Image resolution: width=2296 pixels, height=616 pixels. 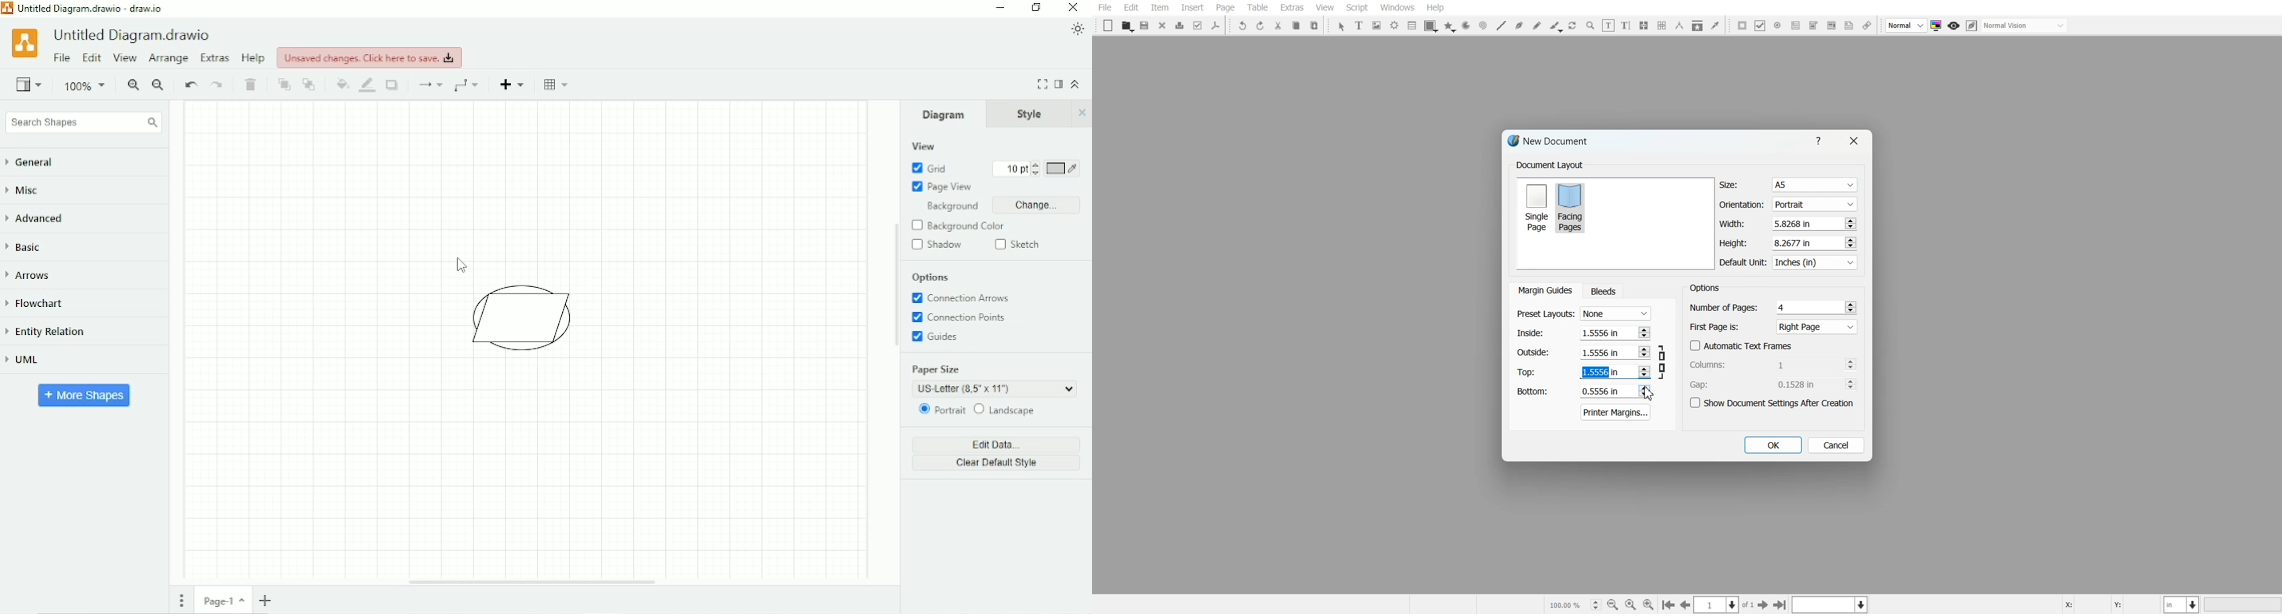 I want to click on 1, so click(x=1800, y=364).